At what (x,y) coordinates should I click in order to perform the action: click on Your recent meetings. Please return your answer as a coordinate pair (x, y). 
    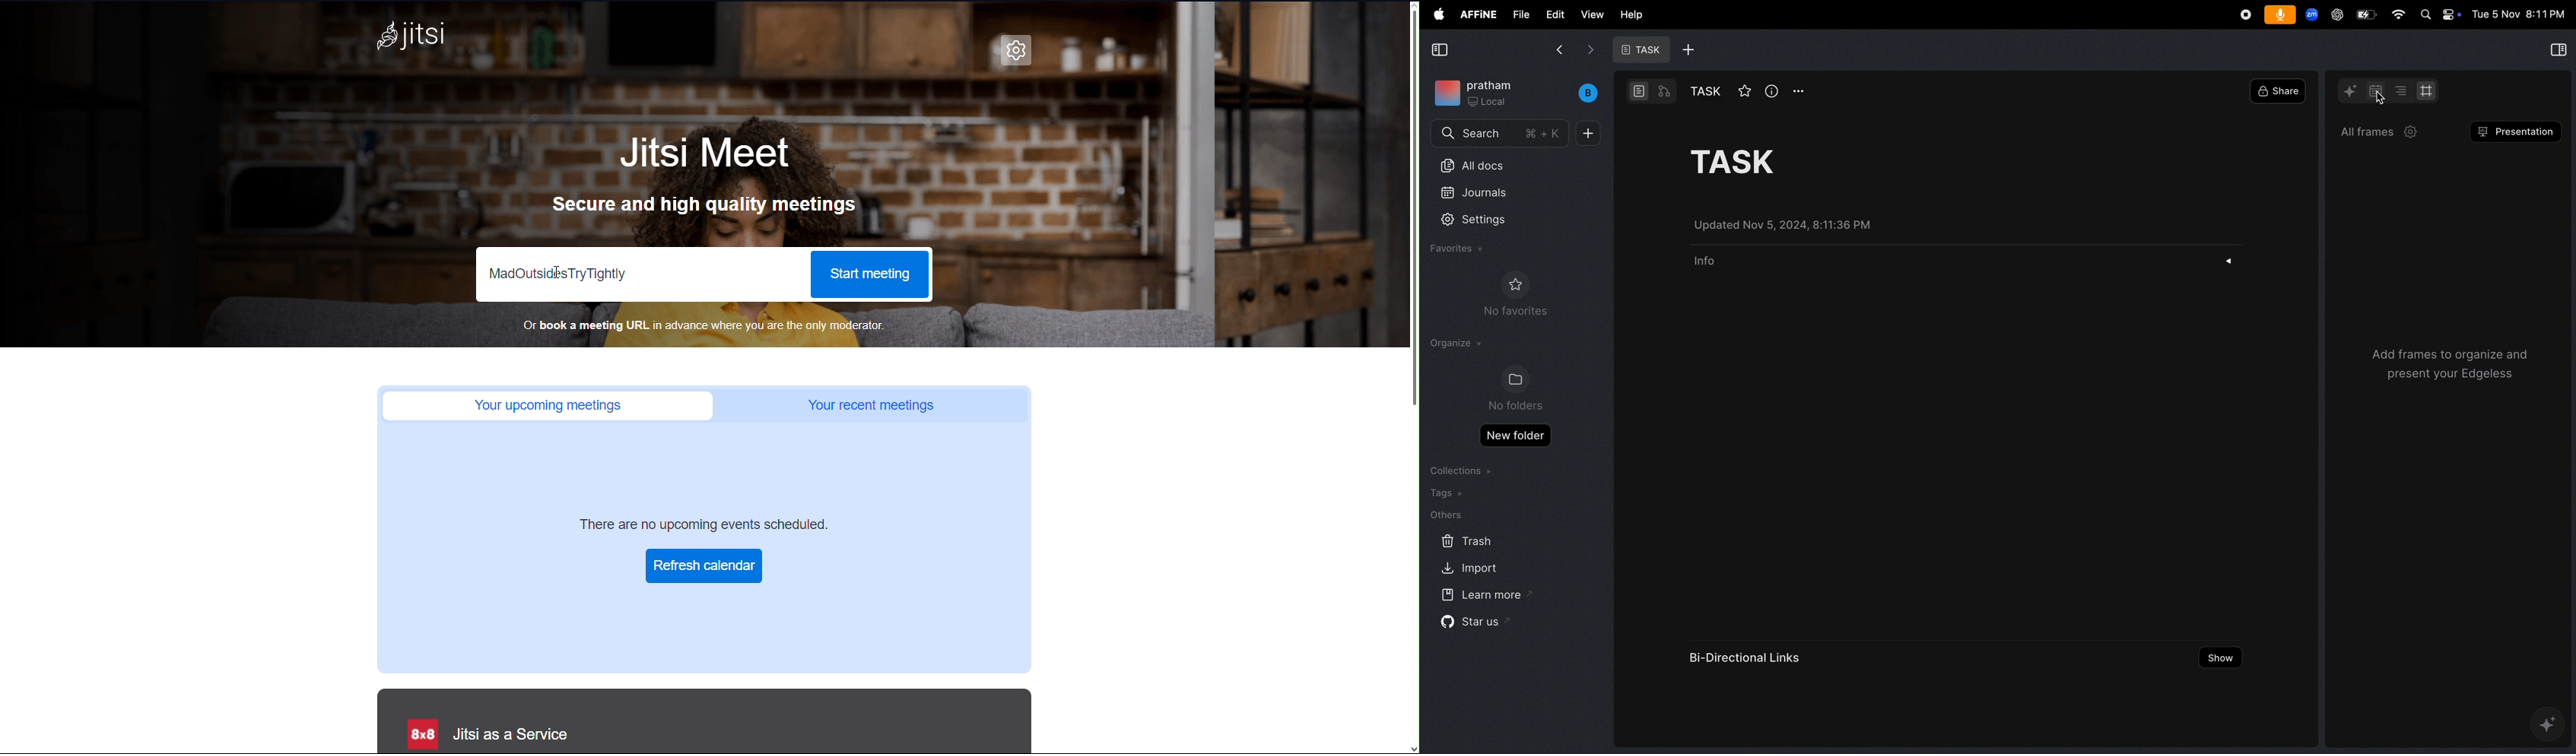
    Looking at the image, I should click on (872, 404).